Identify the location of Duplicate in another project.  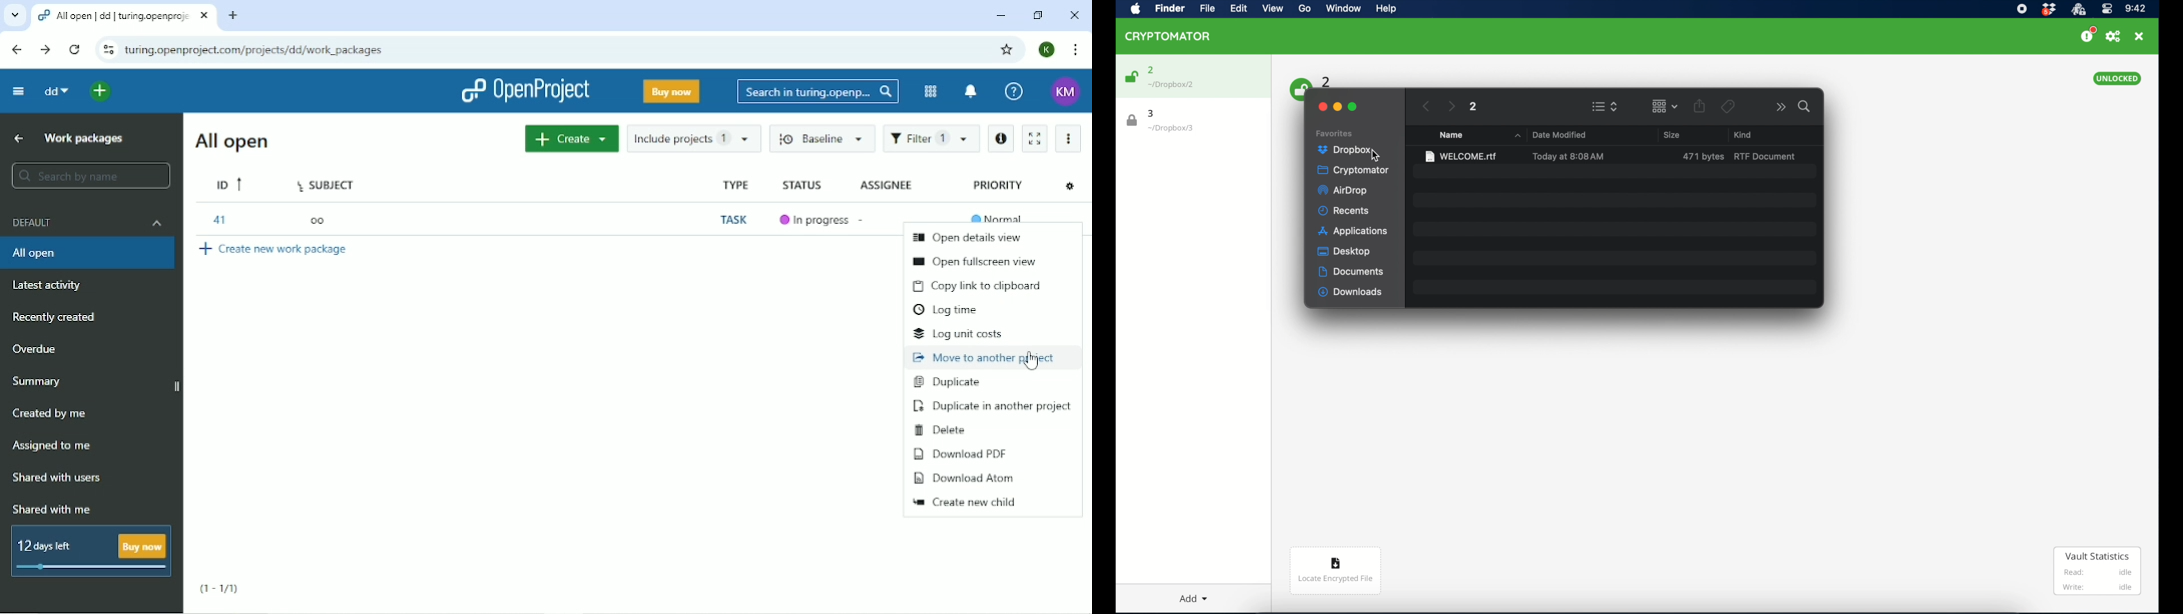
(992, 405).